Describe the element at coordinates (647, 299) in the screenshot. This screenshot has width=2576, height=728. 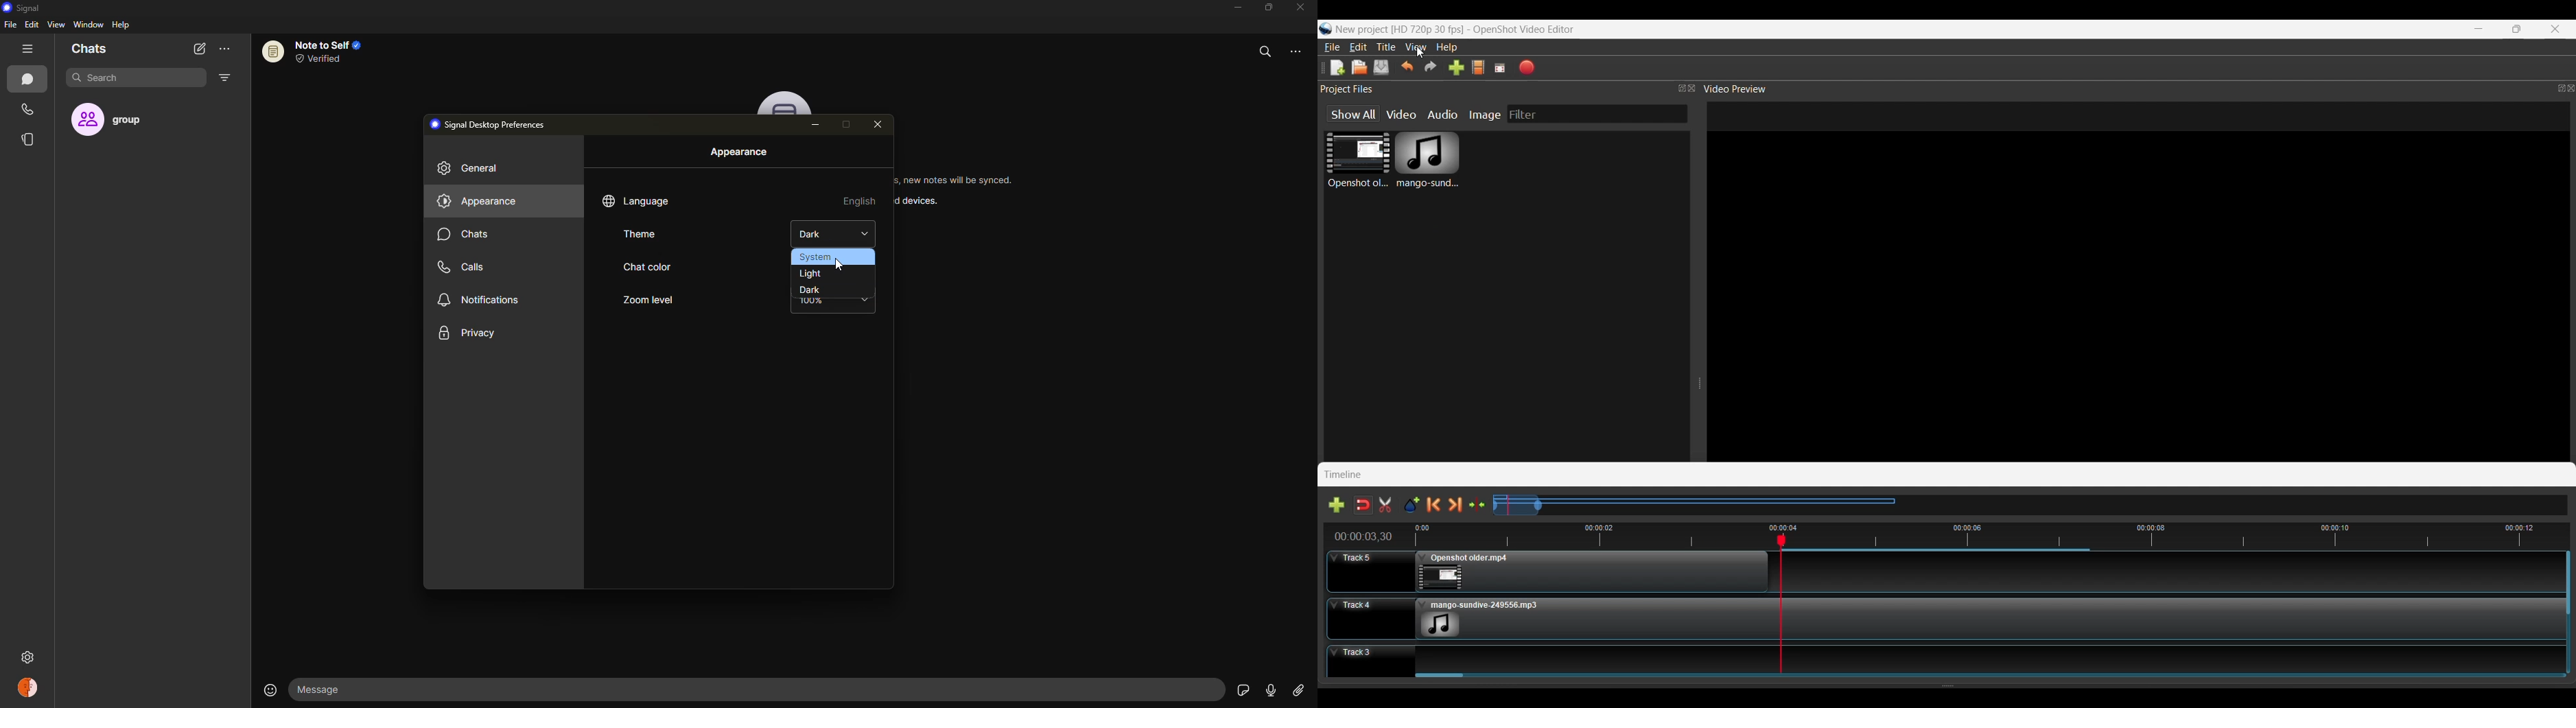
I see `zoom level` at that location.